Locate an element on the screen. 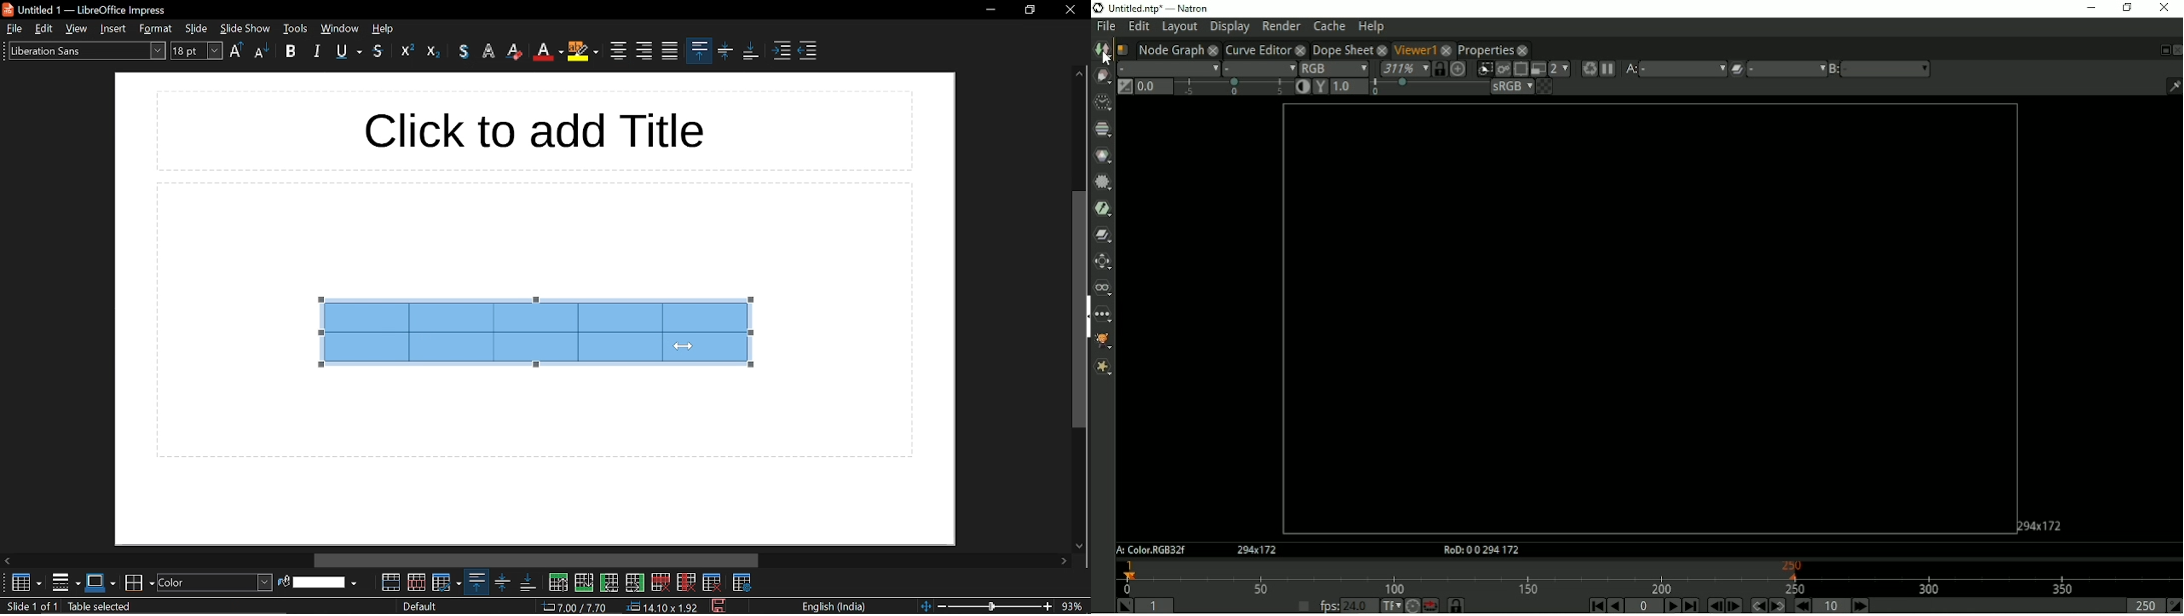  expand sidebar is located at coordinates (1087, 316).